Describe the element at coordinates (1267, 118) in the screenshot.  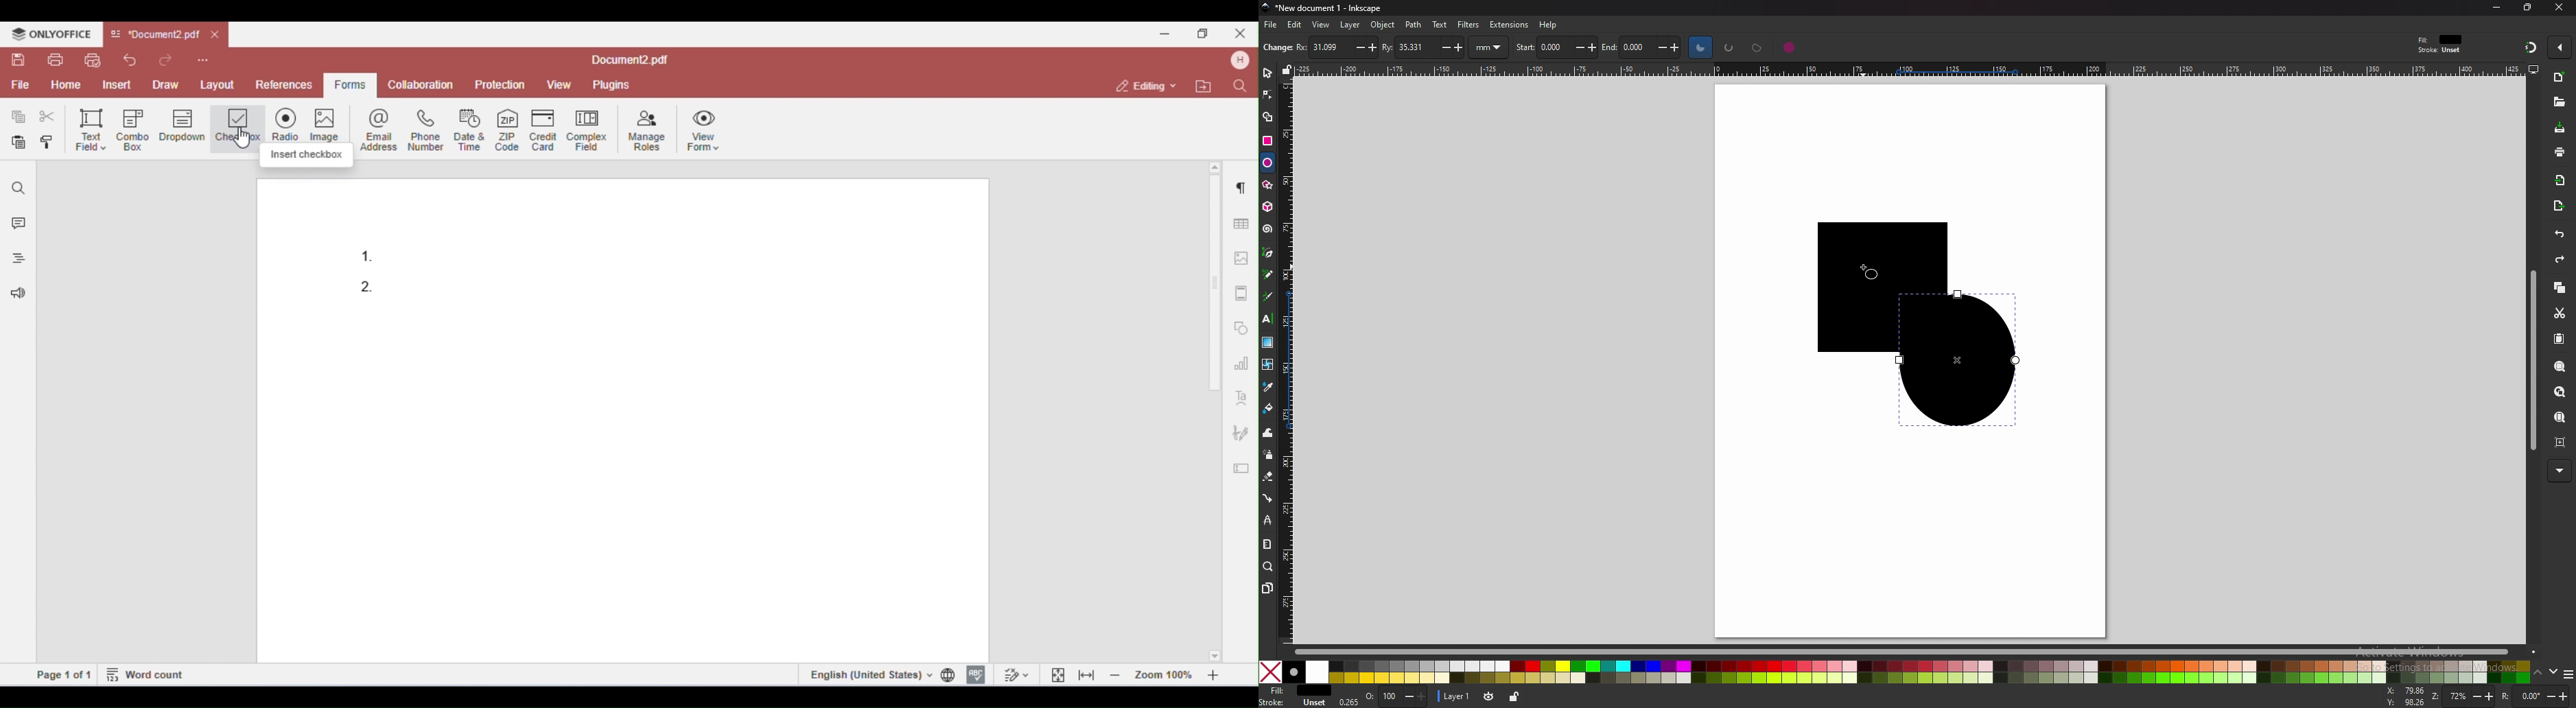
I see `shape builder` at that location.